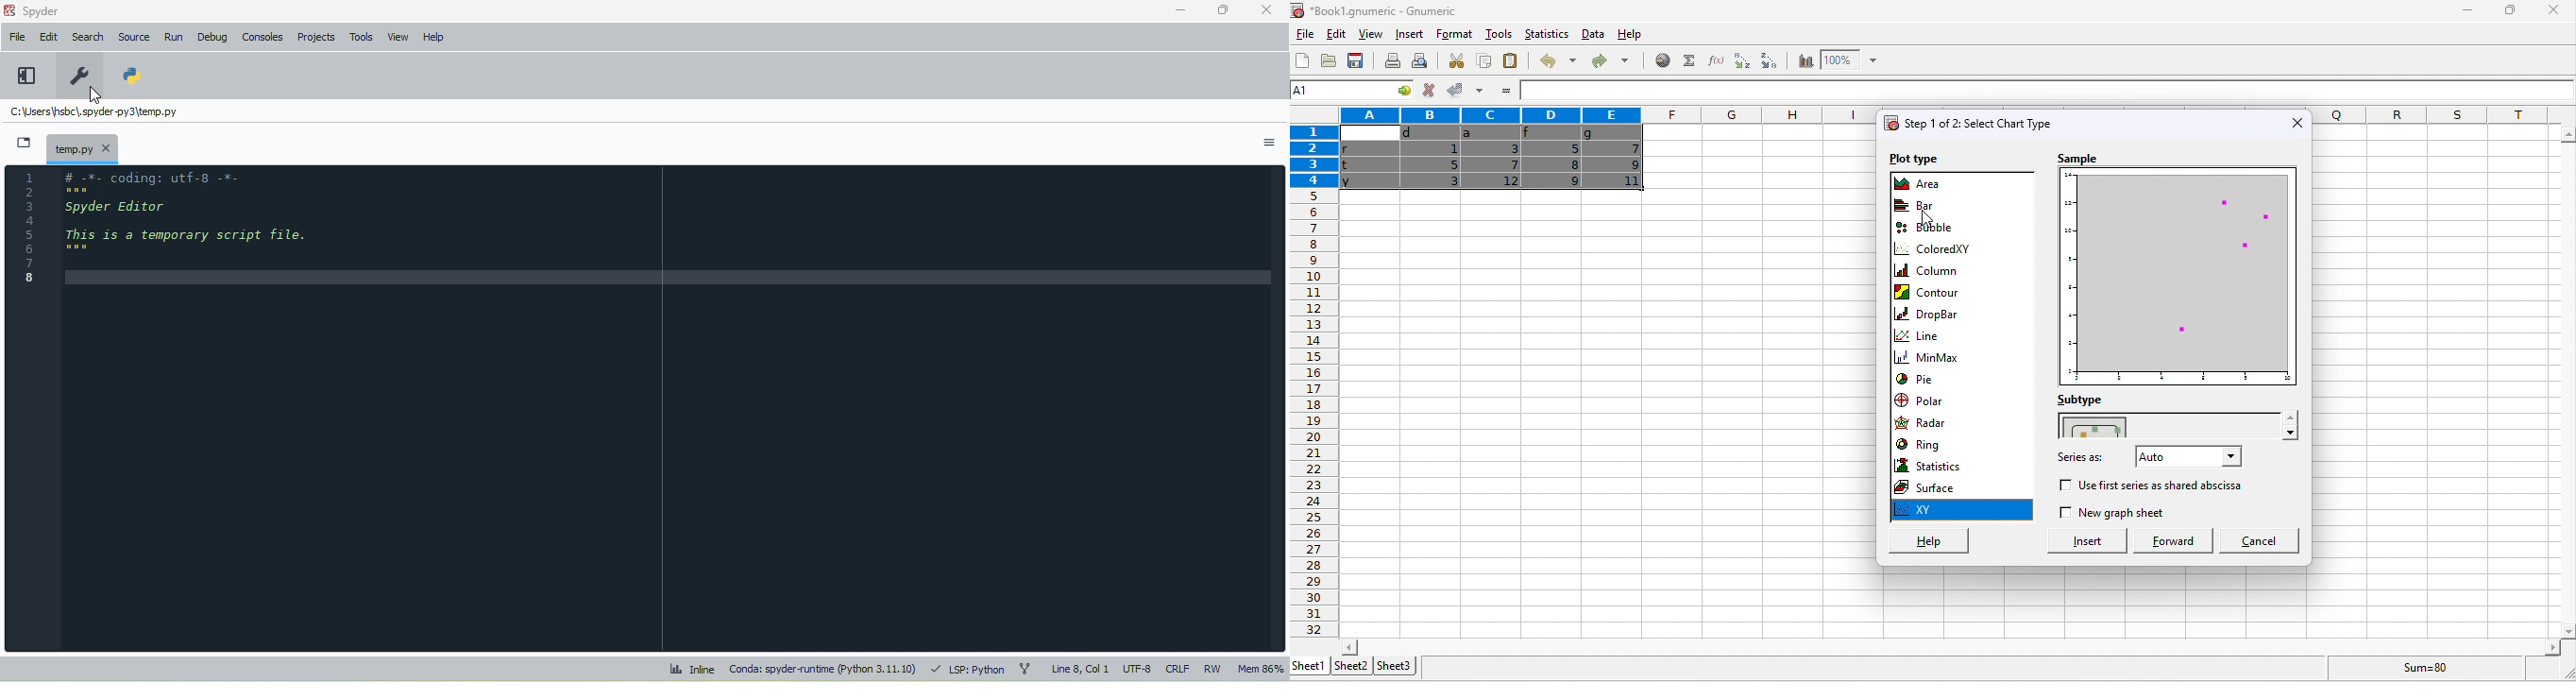 This screenshot has width=2576, height=700. I want to click on LSP: python, so click(969, 670).